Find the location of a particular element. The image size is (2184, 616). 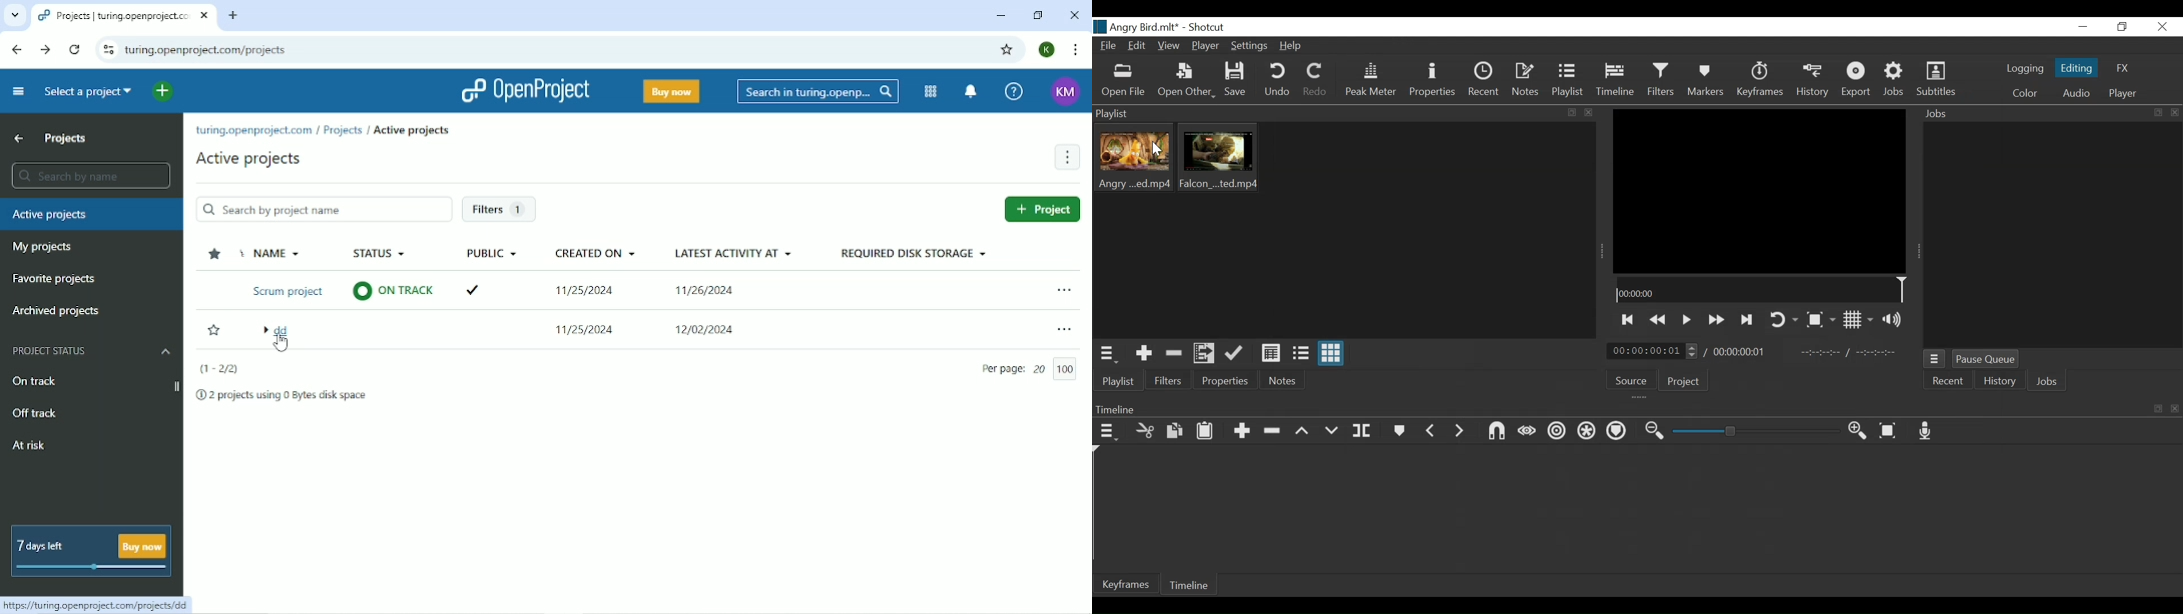

Remove cut is located at coordinates (1173, 355).